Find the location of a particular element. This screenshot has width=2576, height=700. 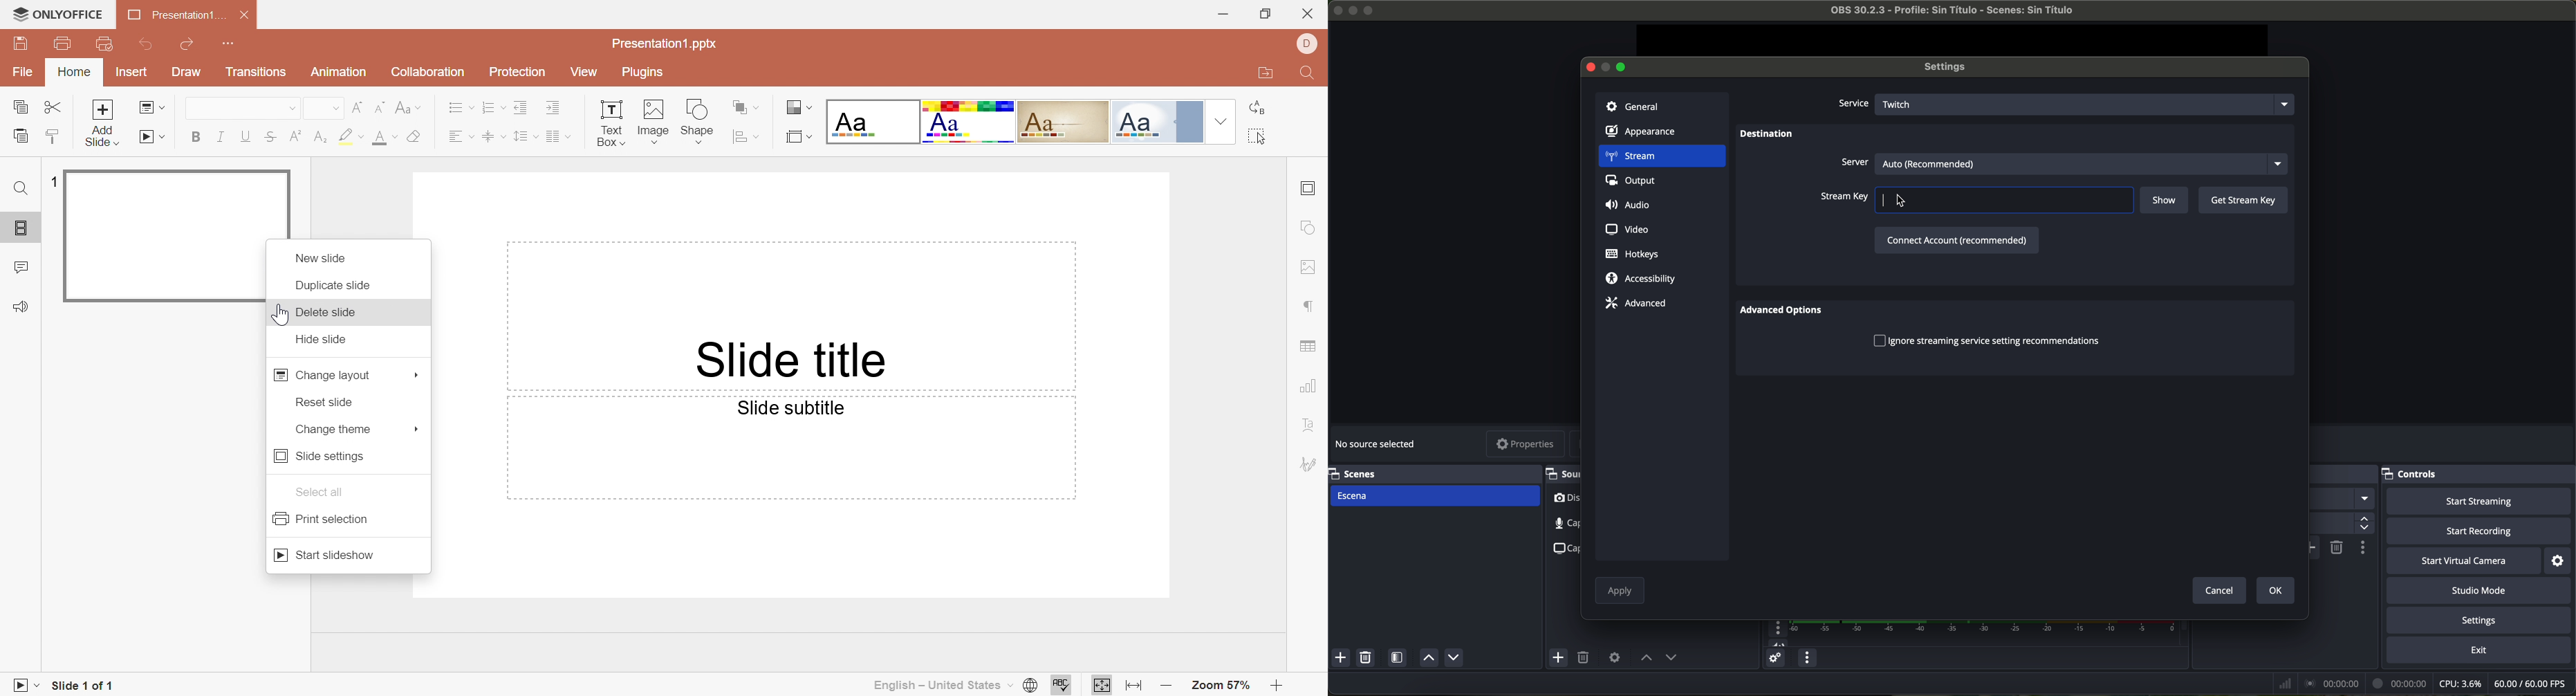

Drop Down is located at coordinates (41, 685).